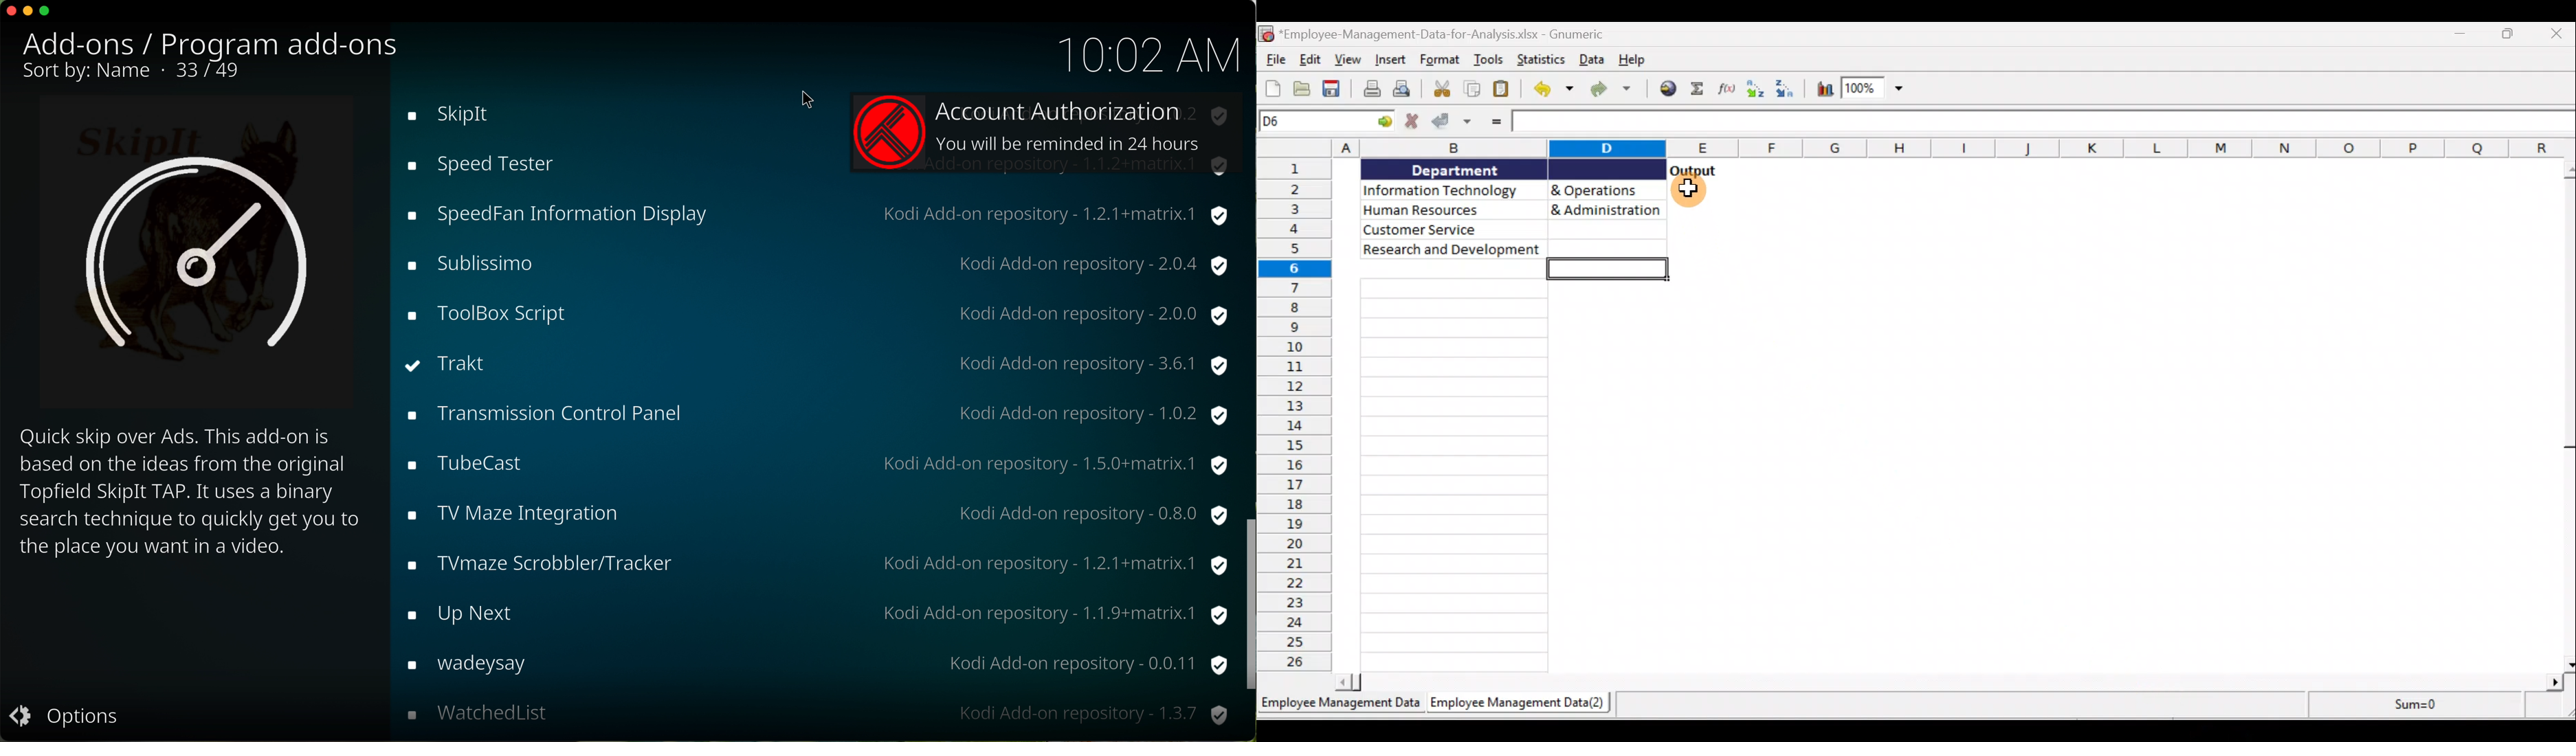  Describe the element at coordinates (2555, 36) in the screenshot. I see `Close` at that location.